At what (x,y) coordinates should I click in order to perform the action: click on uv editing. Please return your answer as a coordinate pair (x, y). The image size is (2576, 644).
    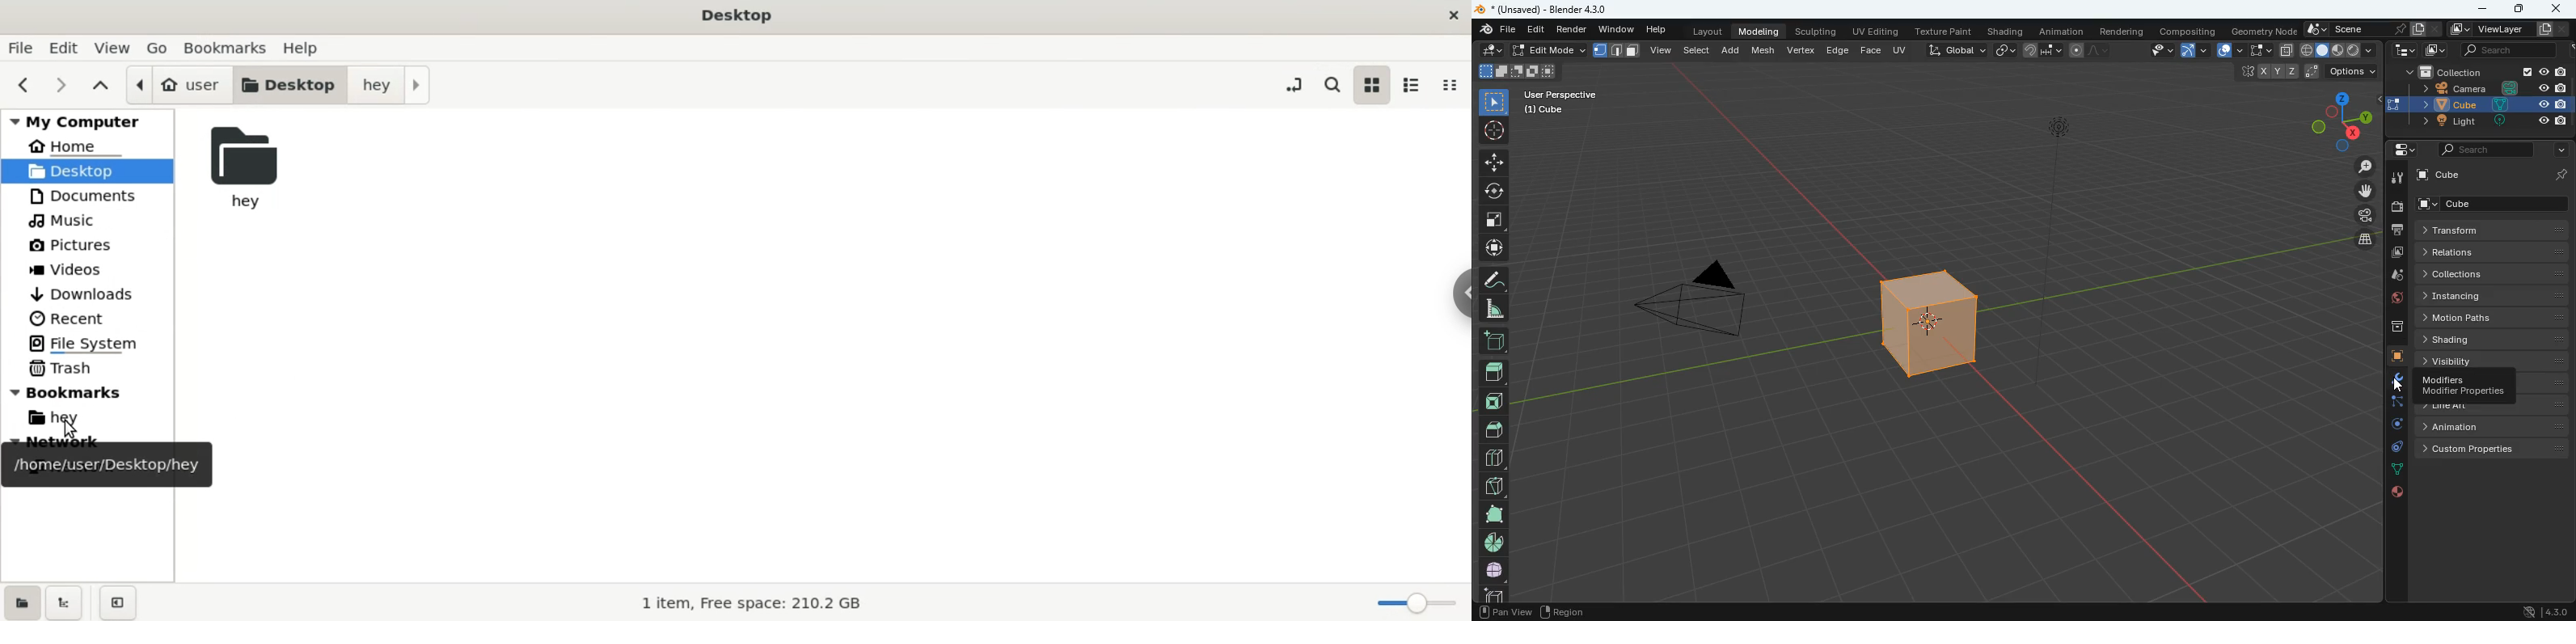
    Looking at the image, I should click on (1876, 31).